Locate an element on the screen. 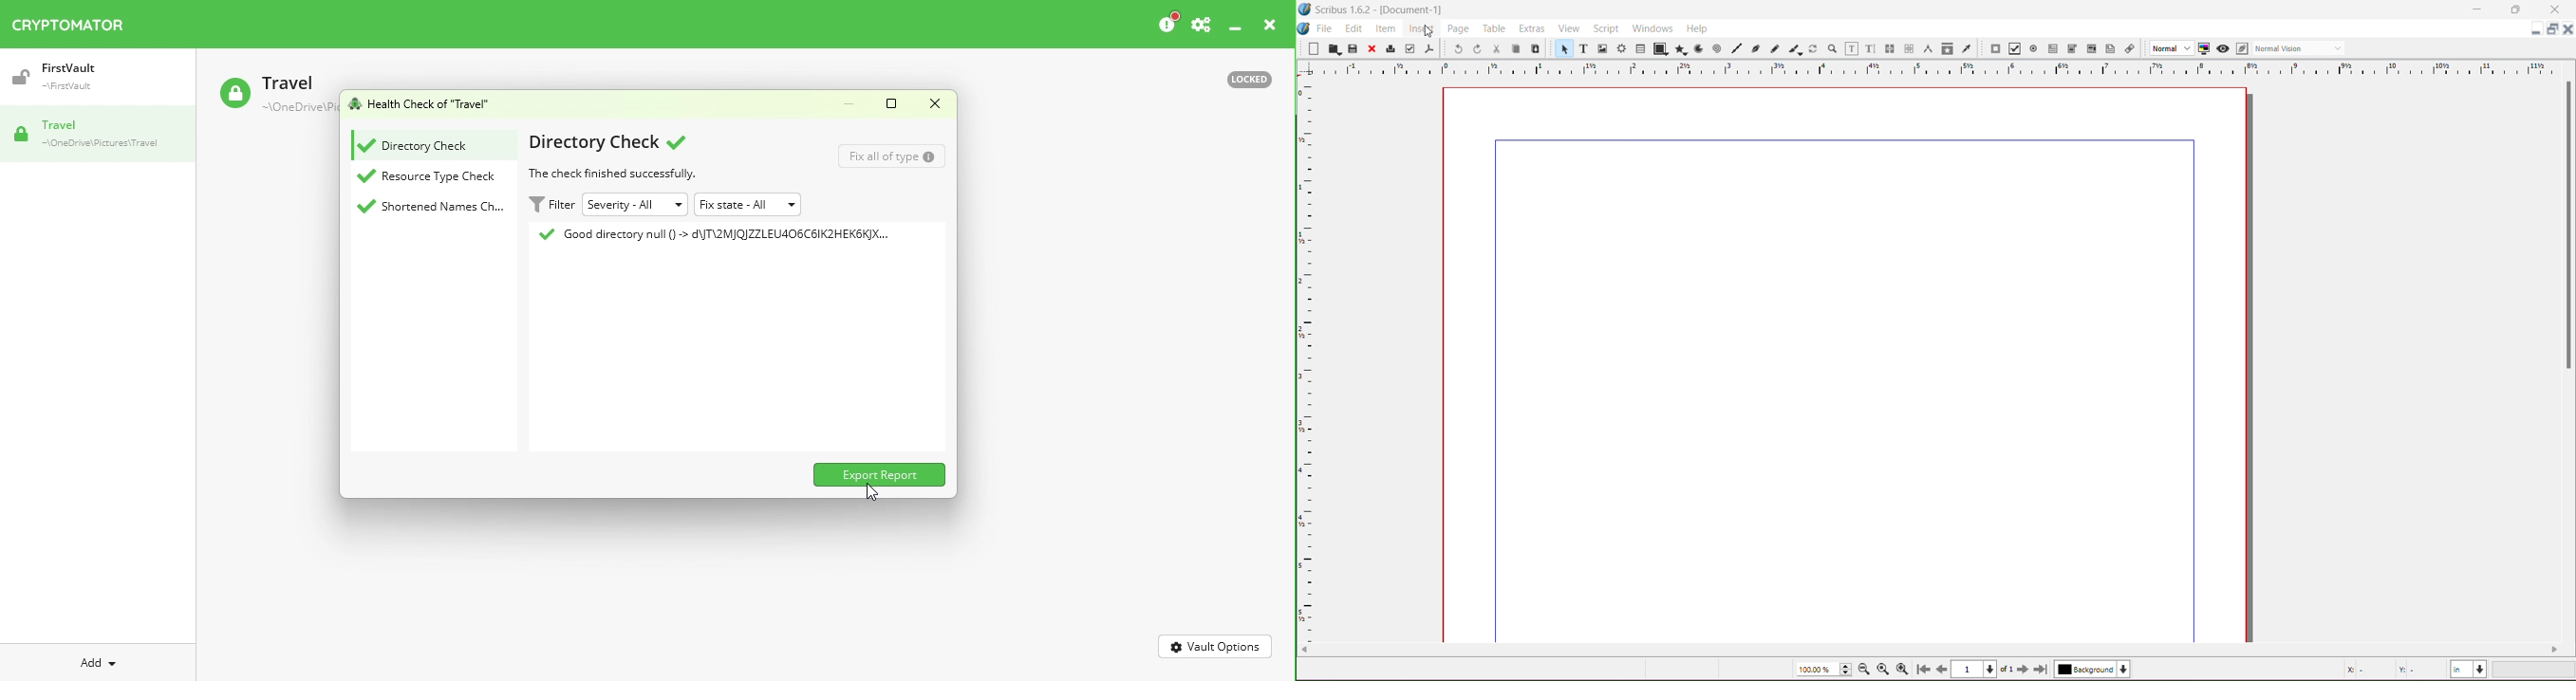  Help is located at coordinates (1697, 29).